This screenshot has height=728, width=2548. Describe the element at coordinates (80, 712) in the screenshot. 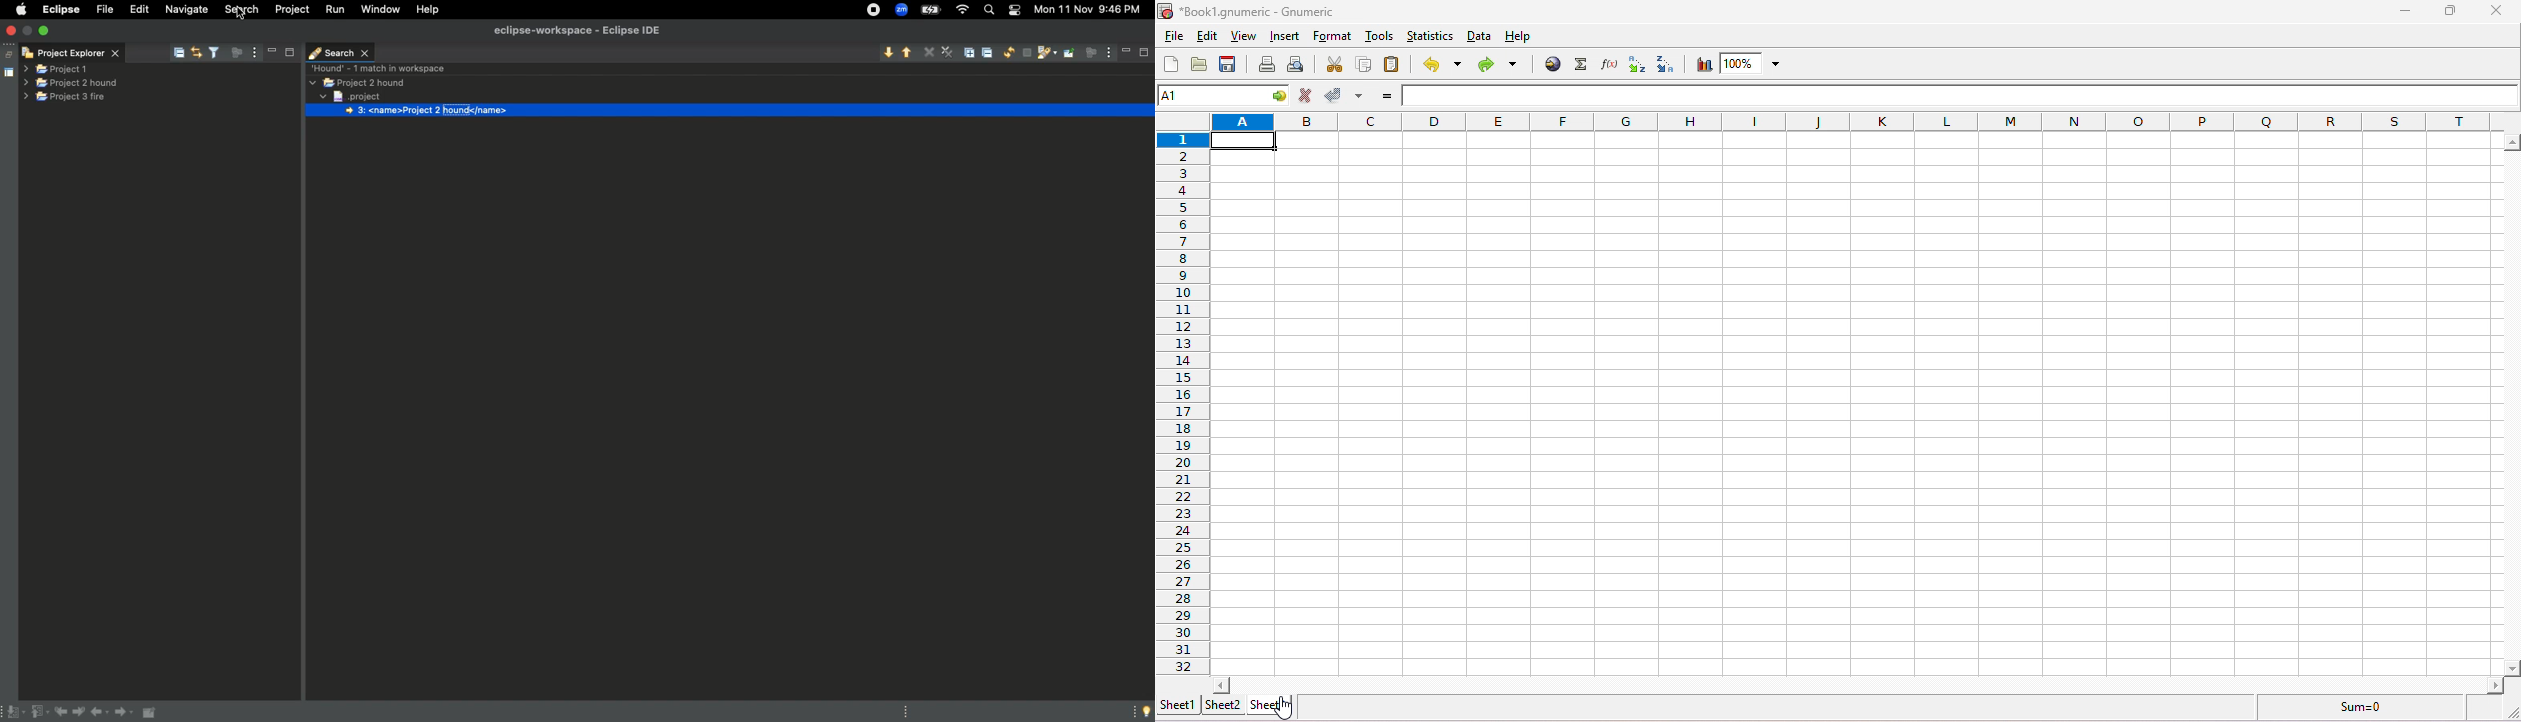

I see `Next edit location` at that location.